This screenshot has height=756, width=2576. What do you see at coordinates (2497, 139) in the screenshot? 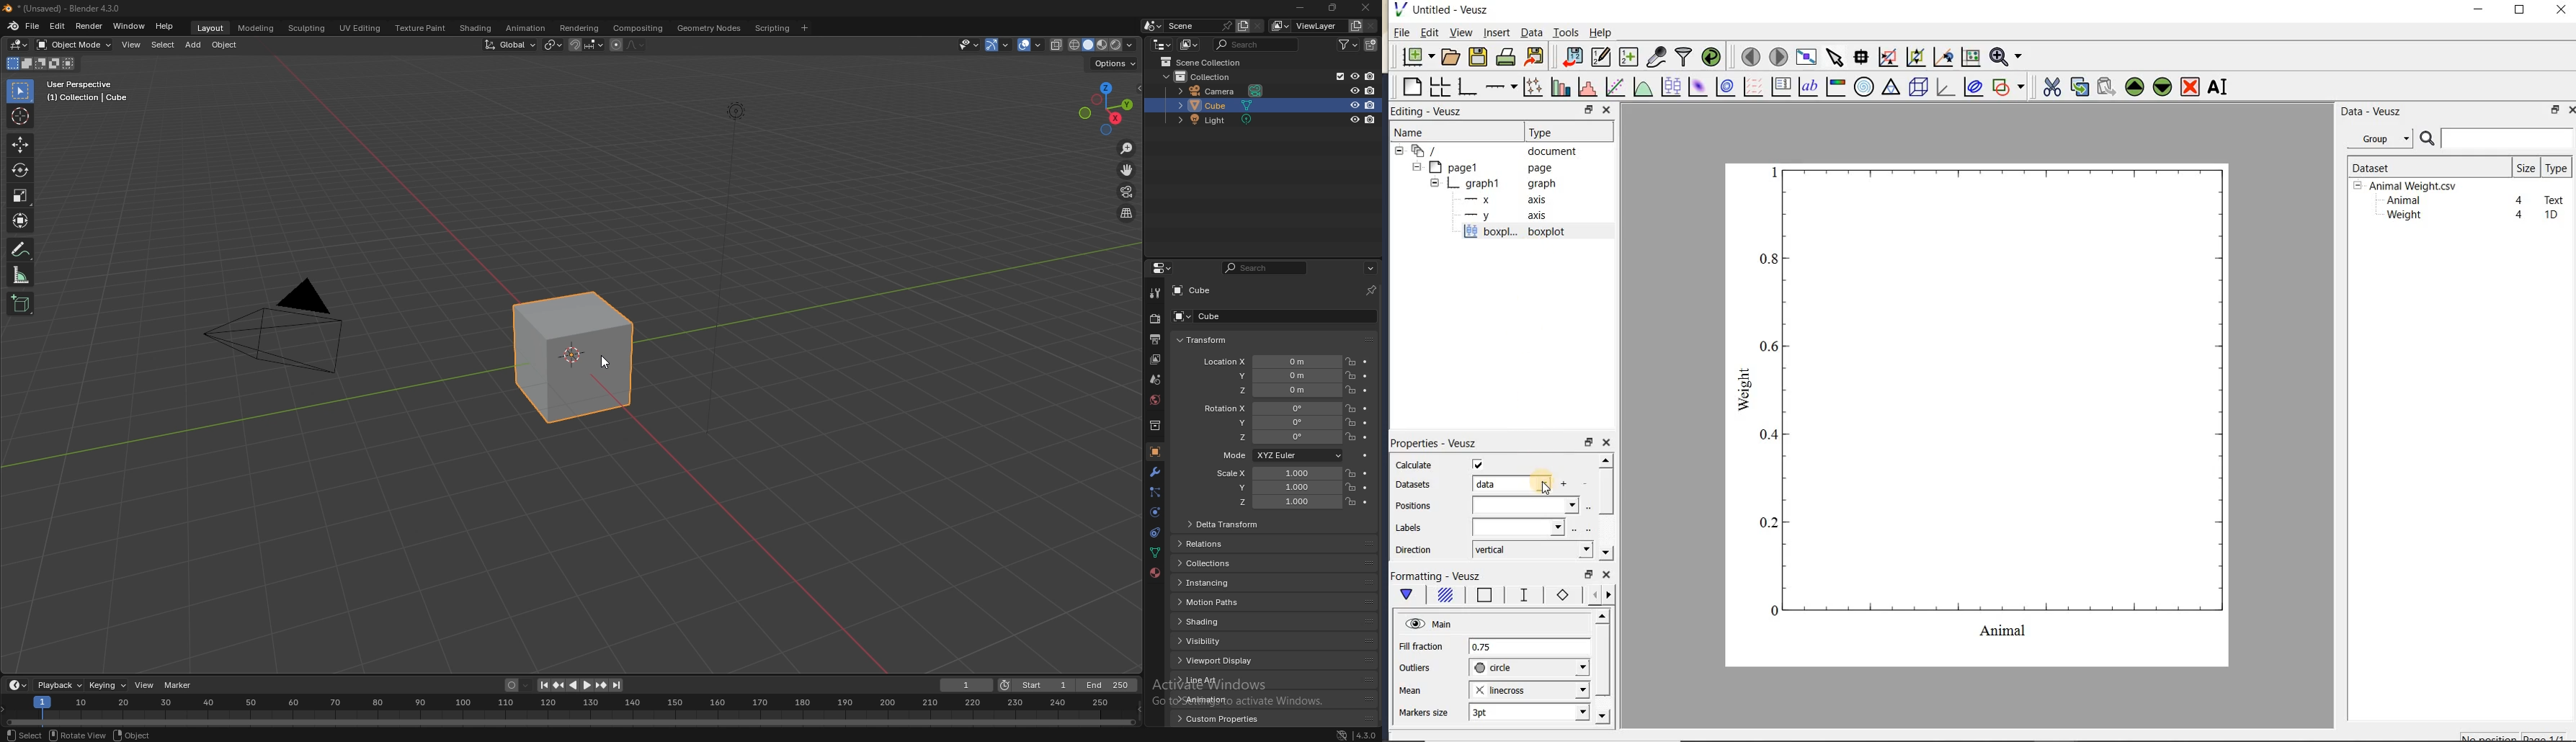
I see `search datasets` at bounding box center [2497, 139].